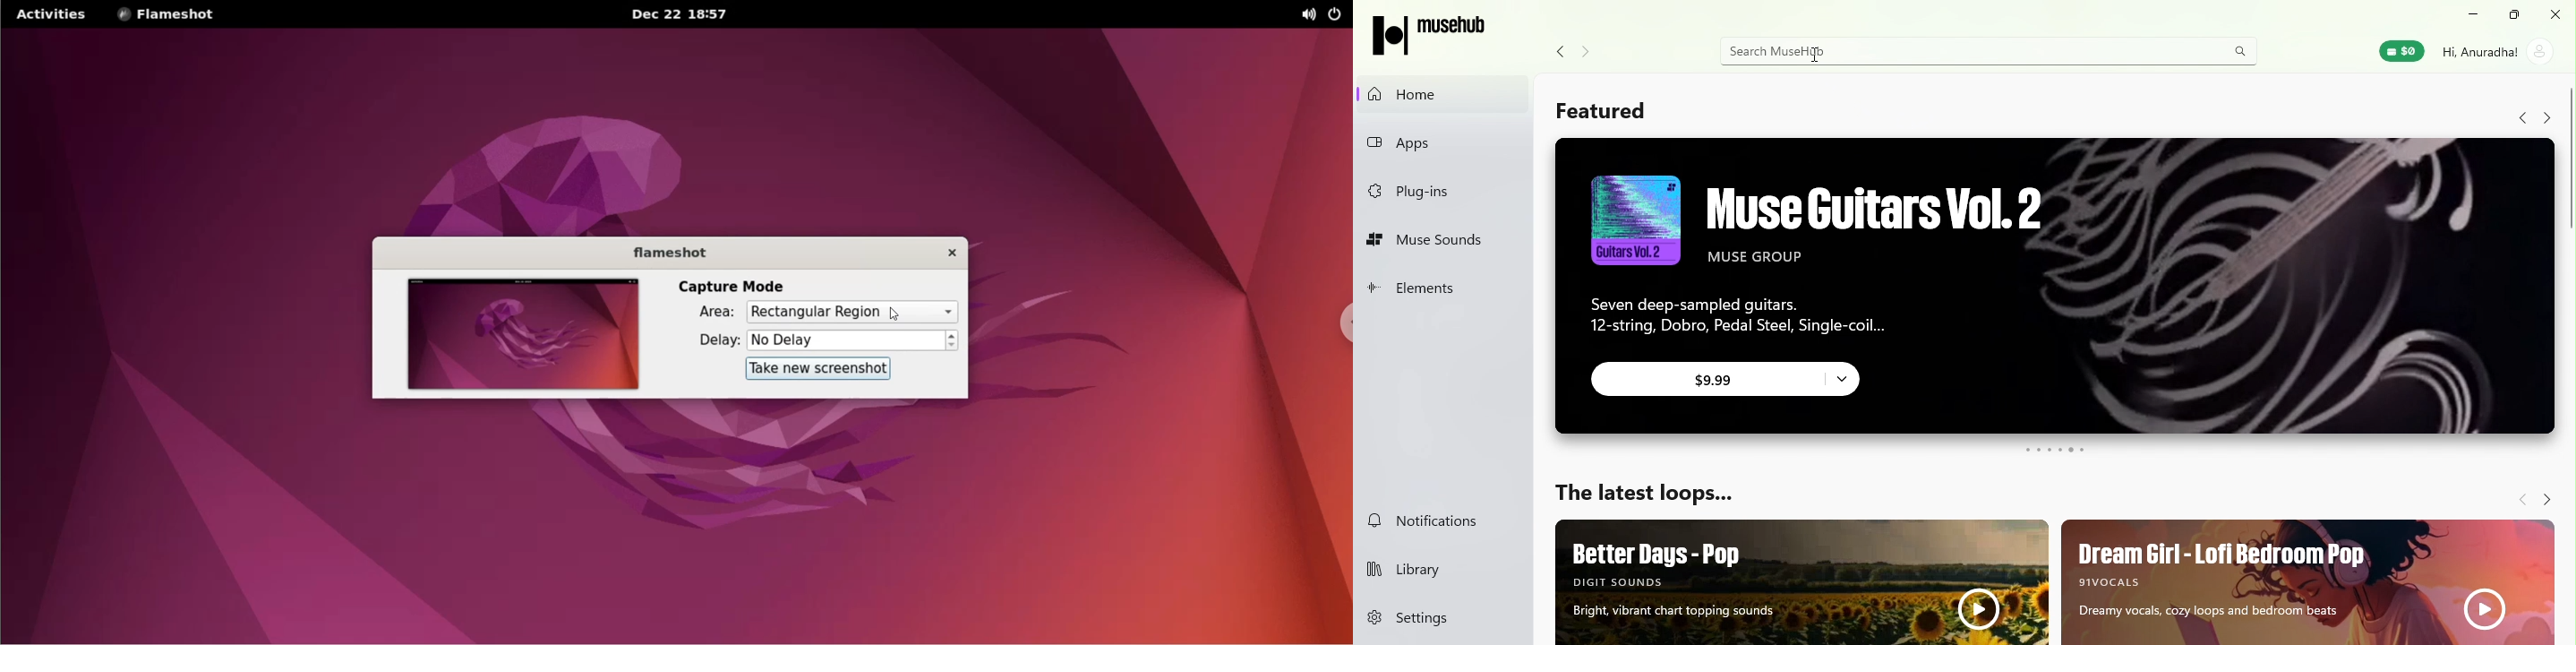  I want to click on MuseHub, so click(1436, 34).